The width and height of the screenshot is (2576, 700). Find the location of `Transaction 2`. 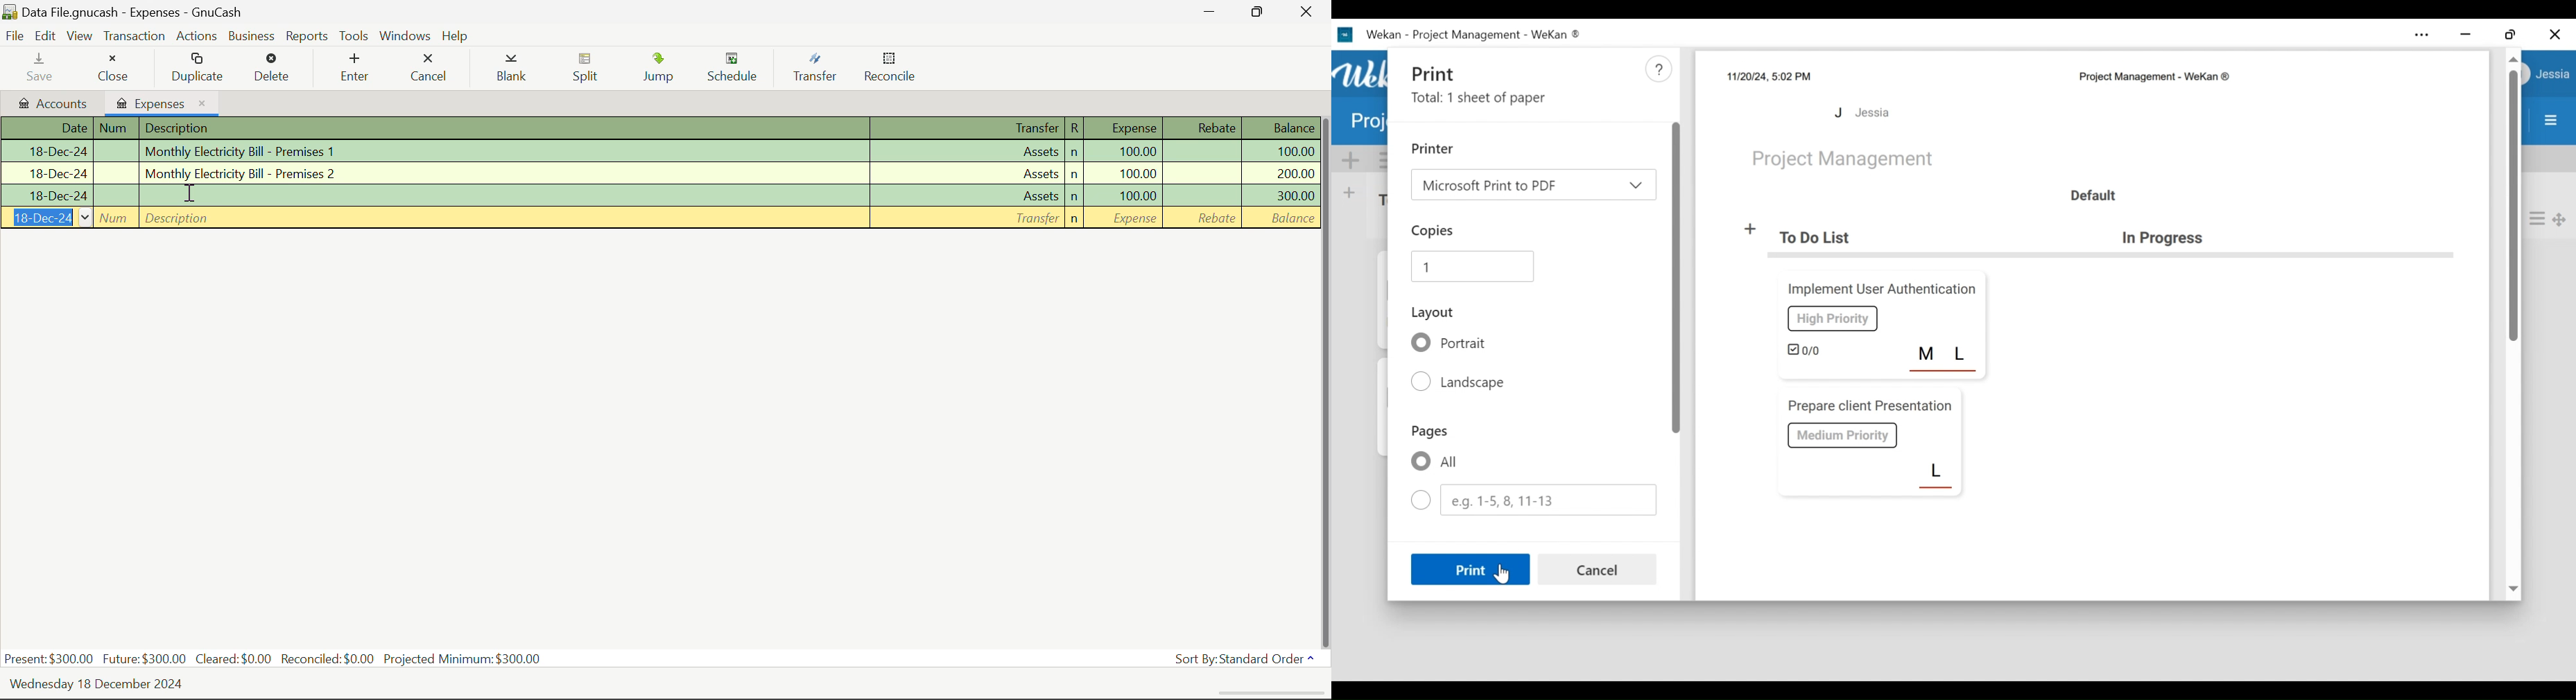

Transaction 2 is located at coordinates (661, 172).